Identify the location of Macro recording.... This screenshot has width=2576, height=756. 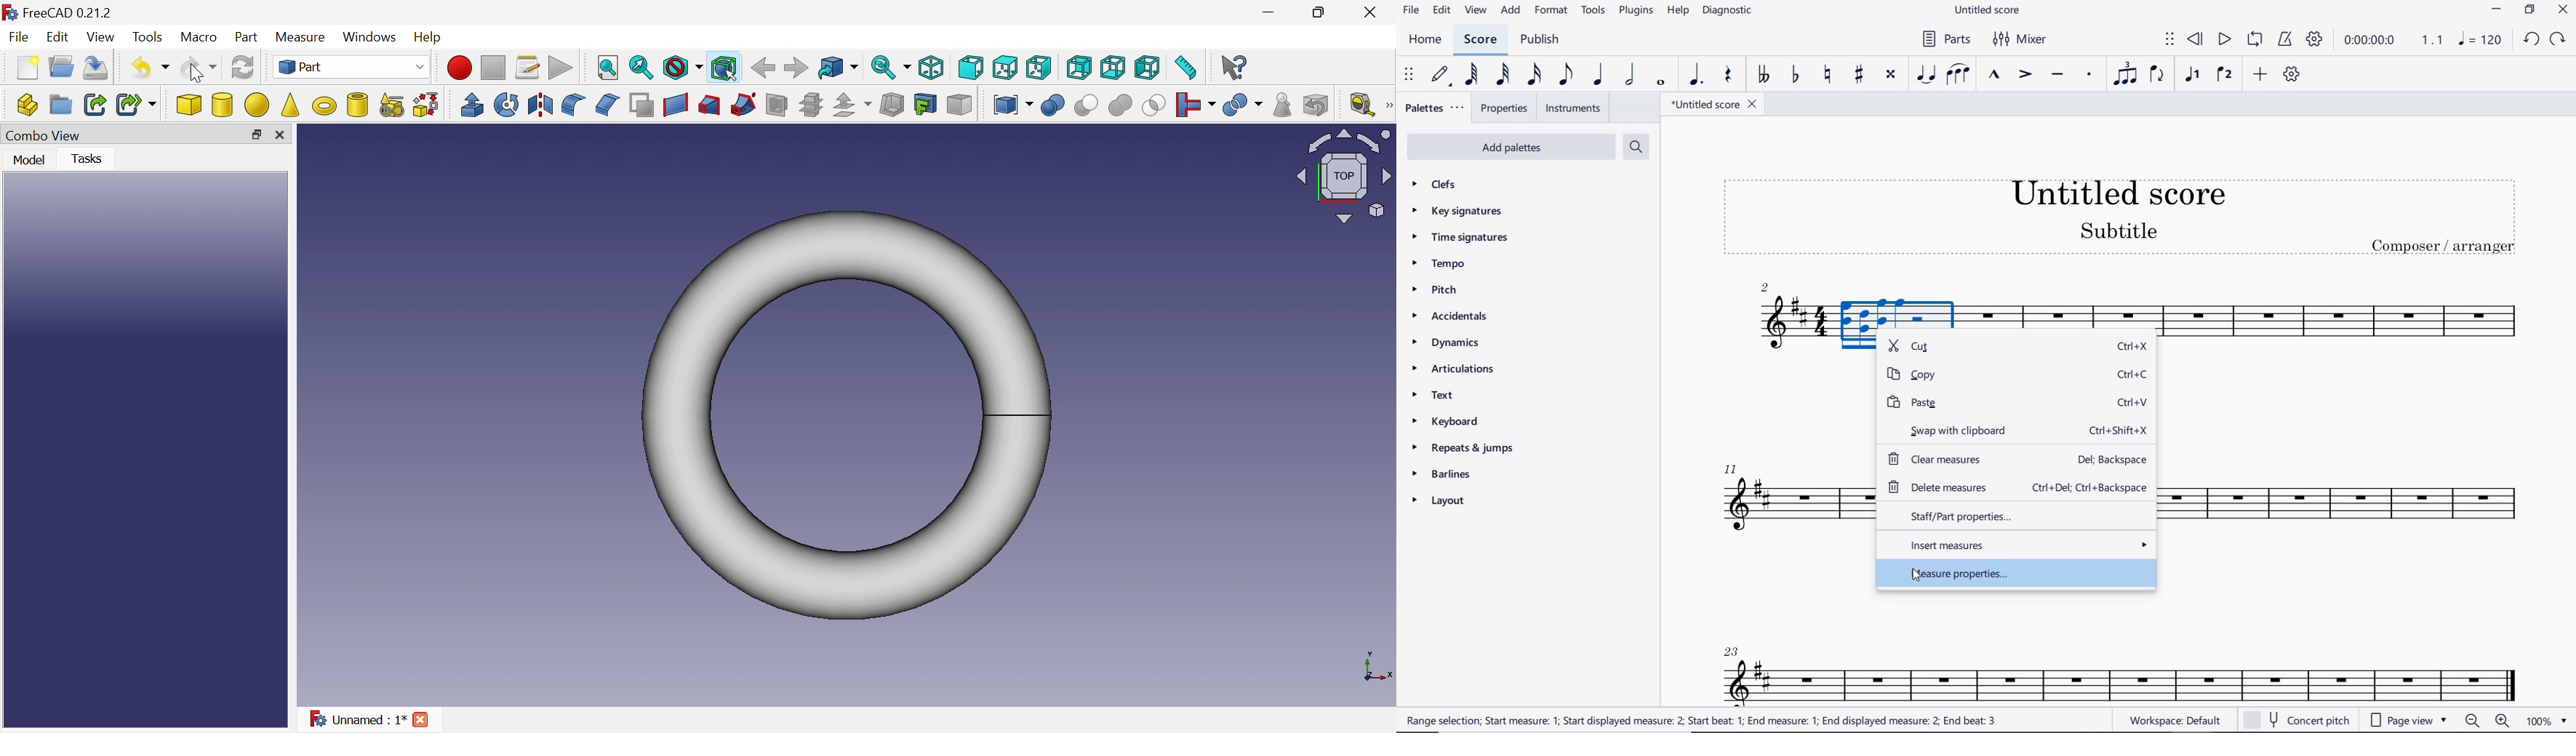
(460, 68).